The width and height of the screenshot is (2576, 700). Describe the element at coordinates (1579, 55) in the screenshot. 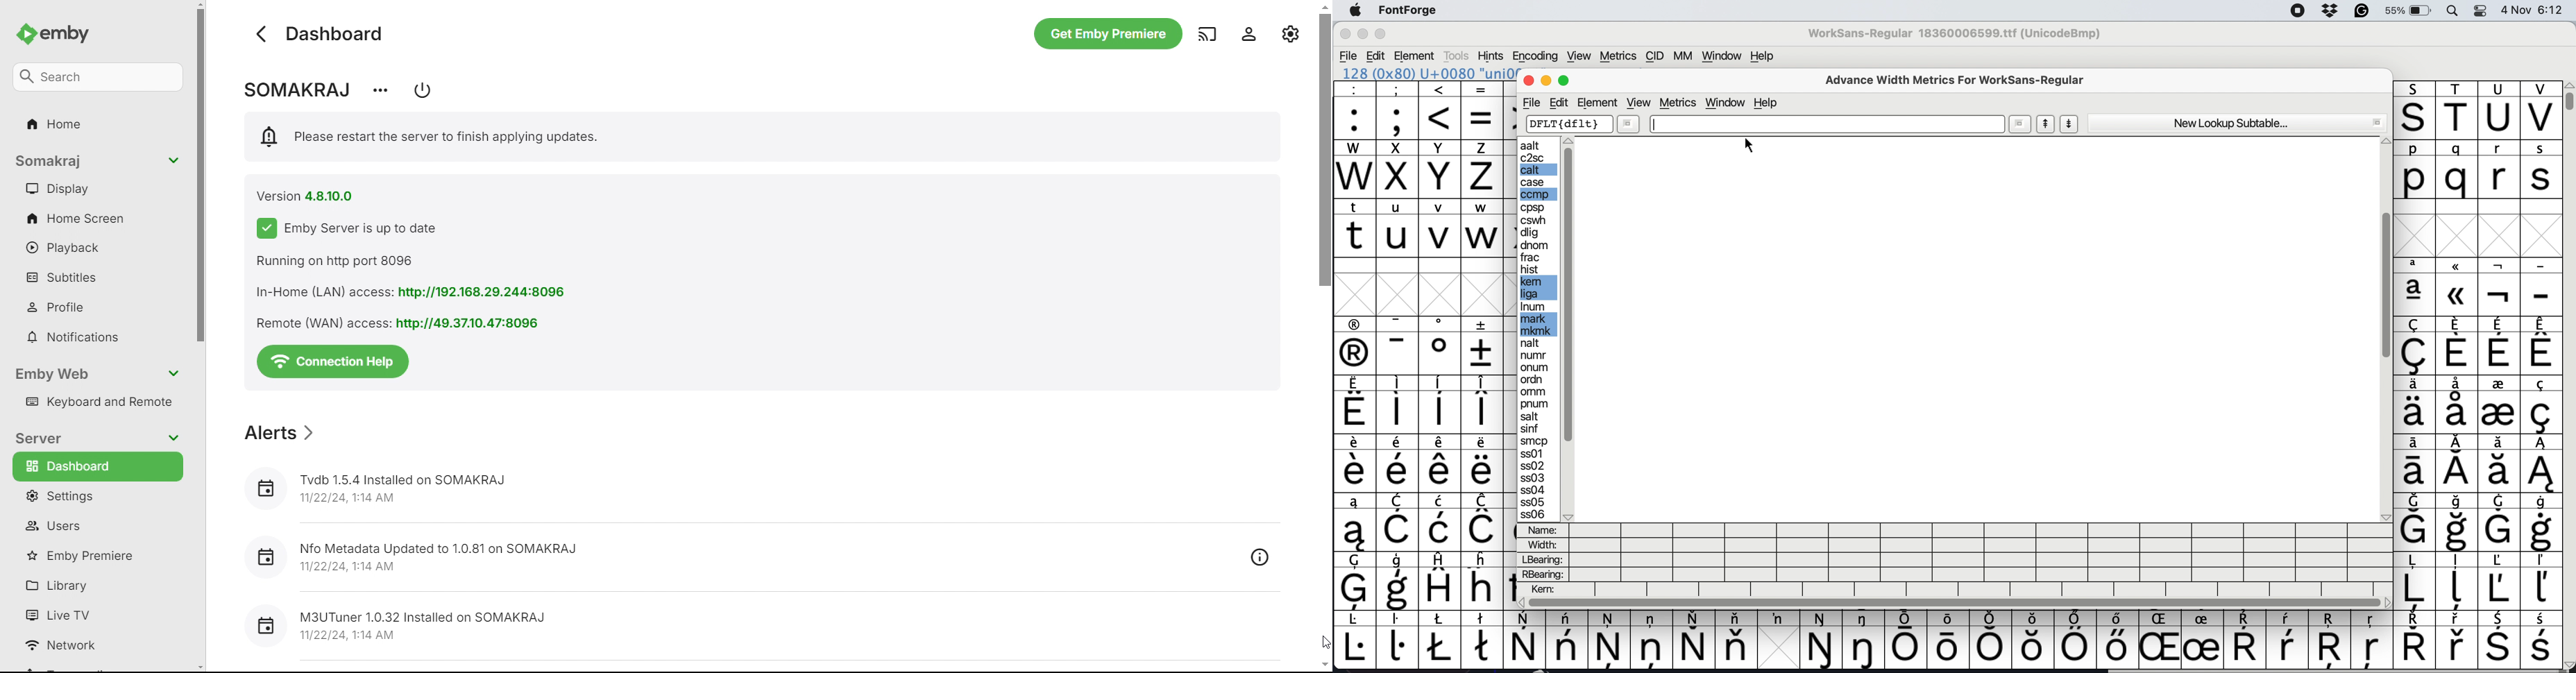

I see `View` at that location.